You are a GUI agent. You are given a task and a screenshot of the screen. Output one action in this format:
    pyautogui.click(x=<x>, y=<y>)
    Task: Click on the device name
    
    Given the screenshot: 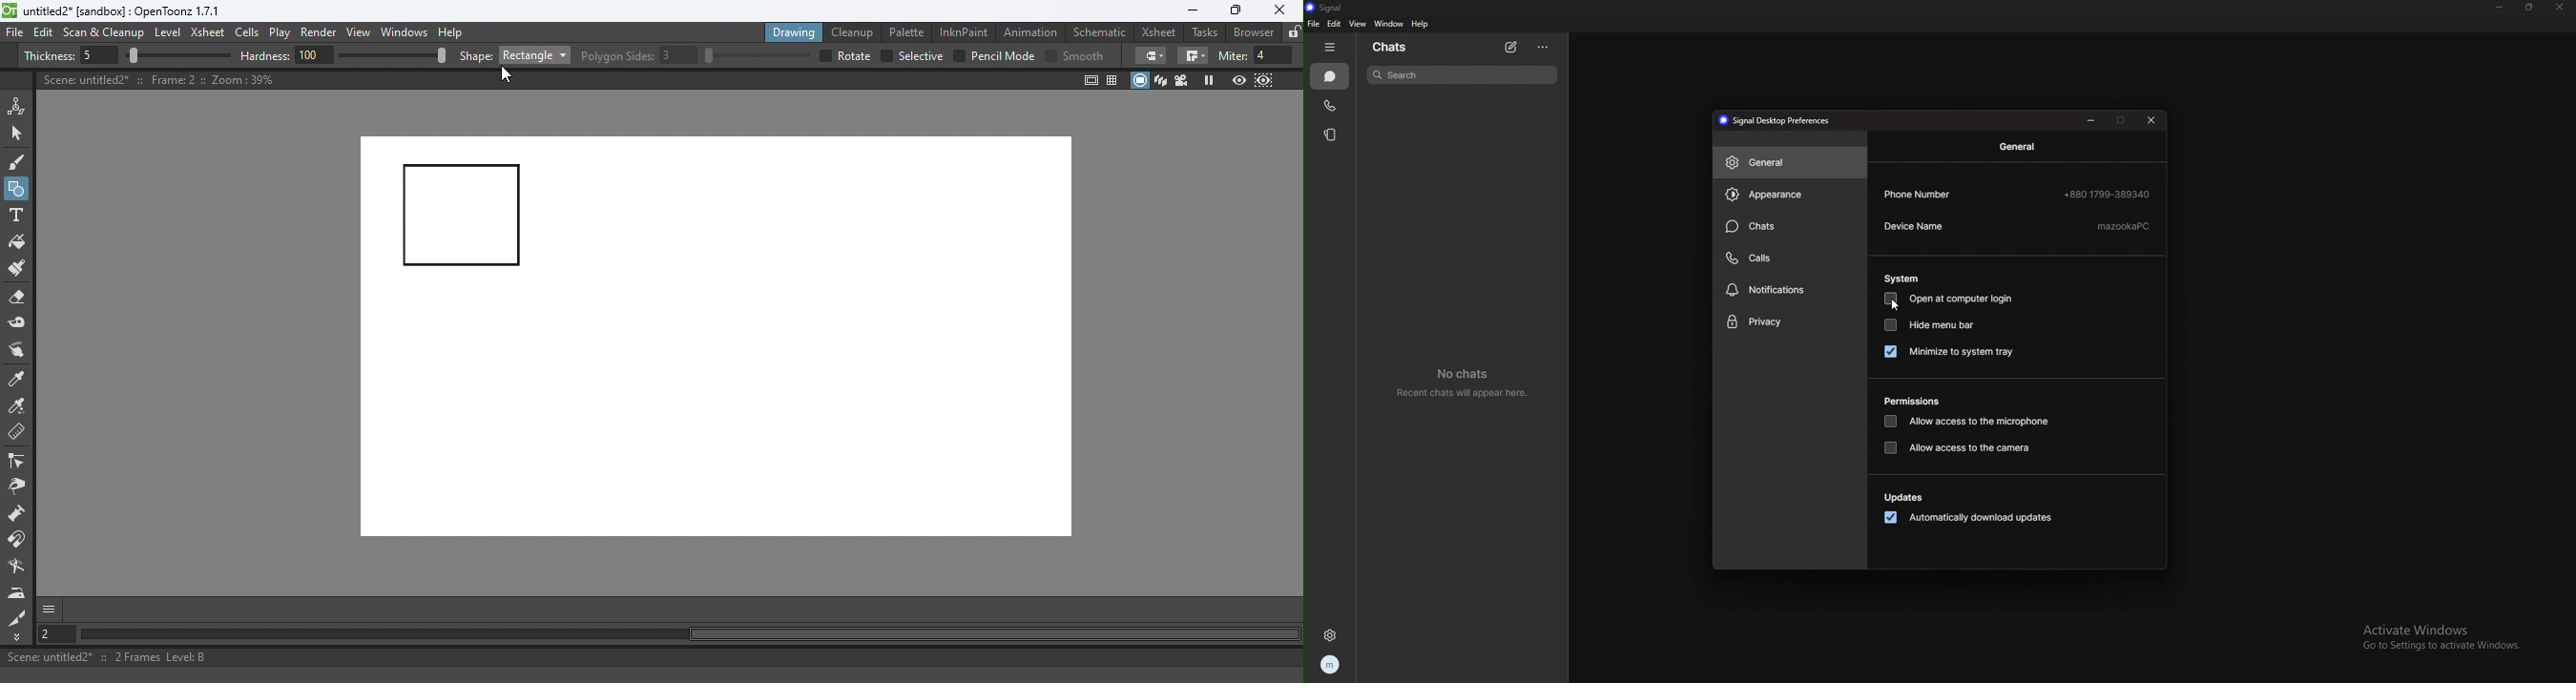 What is the action you would take?
    pyautogui.click(x=2017, y=227)
    